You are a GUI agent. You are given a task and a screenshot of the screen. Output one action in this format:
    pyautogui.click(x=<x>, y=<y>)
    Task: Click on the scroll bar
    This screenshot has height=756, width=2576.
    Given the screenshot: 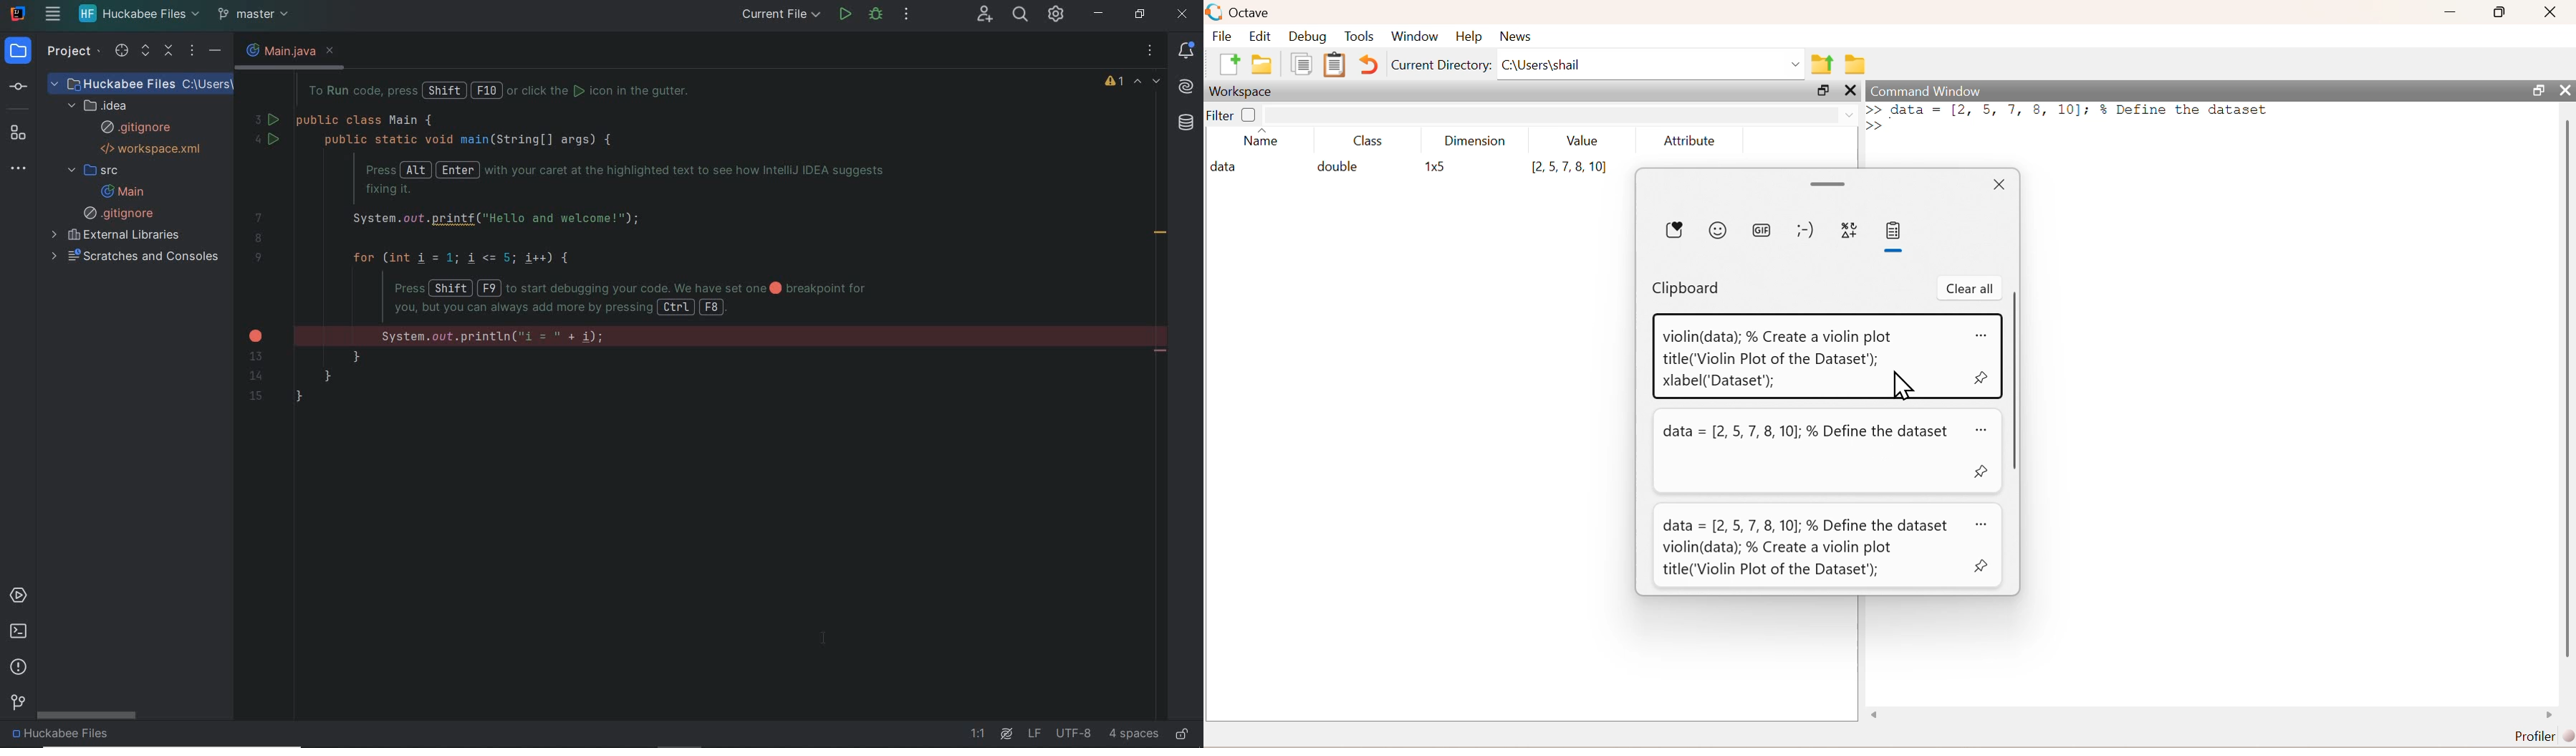 What is the action you would take?
    pyautogui.click(x=2567, y=391)
    